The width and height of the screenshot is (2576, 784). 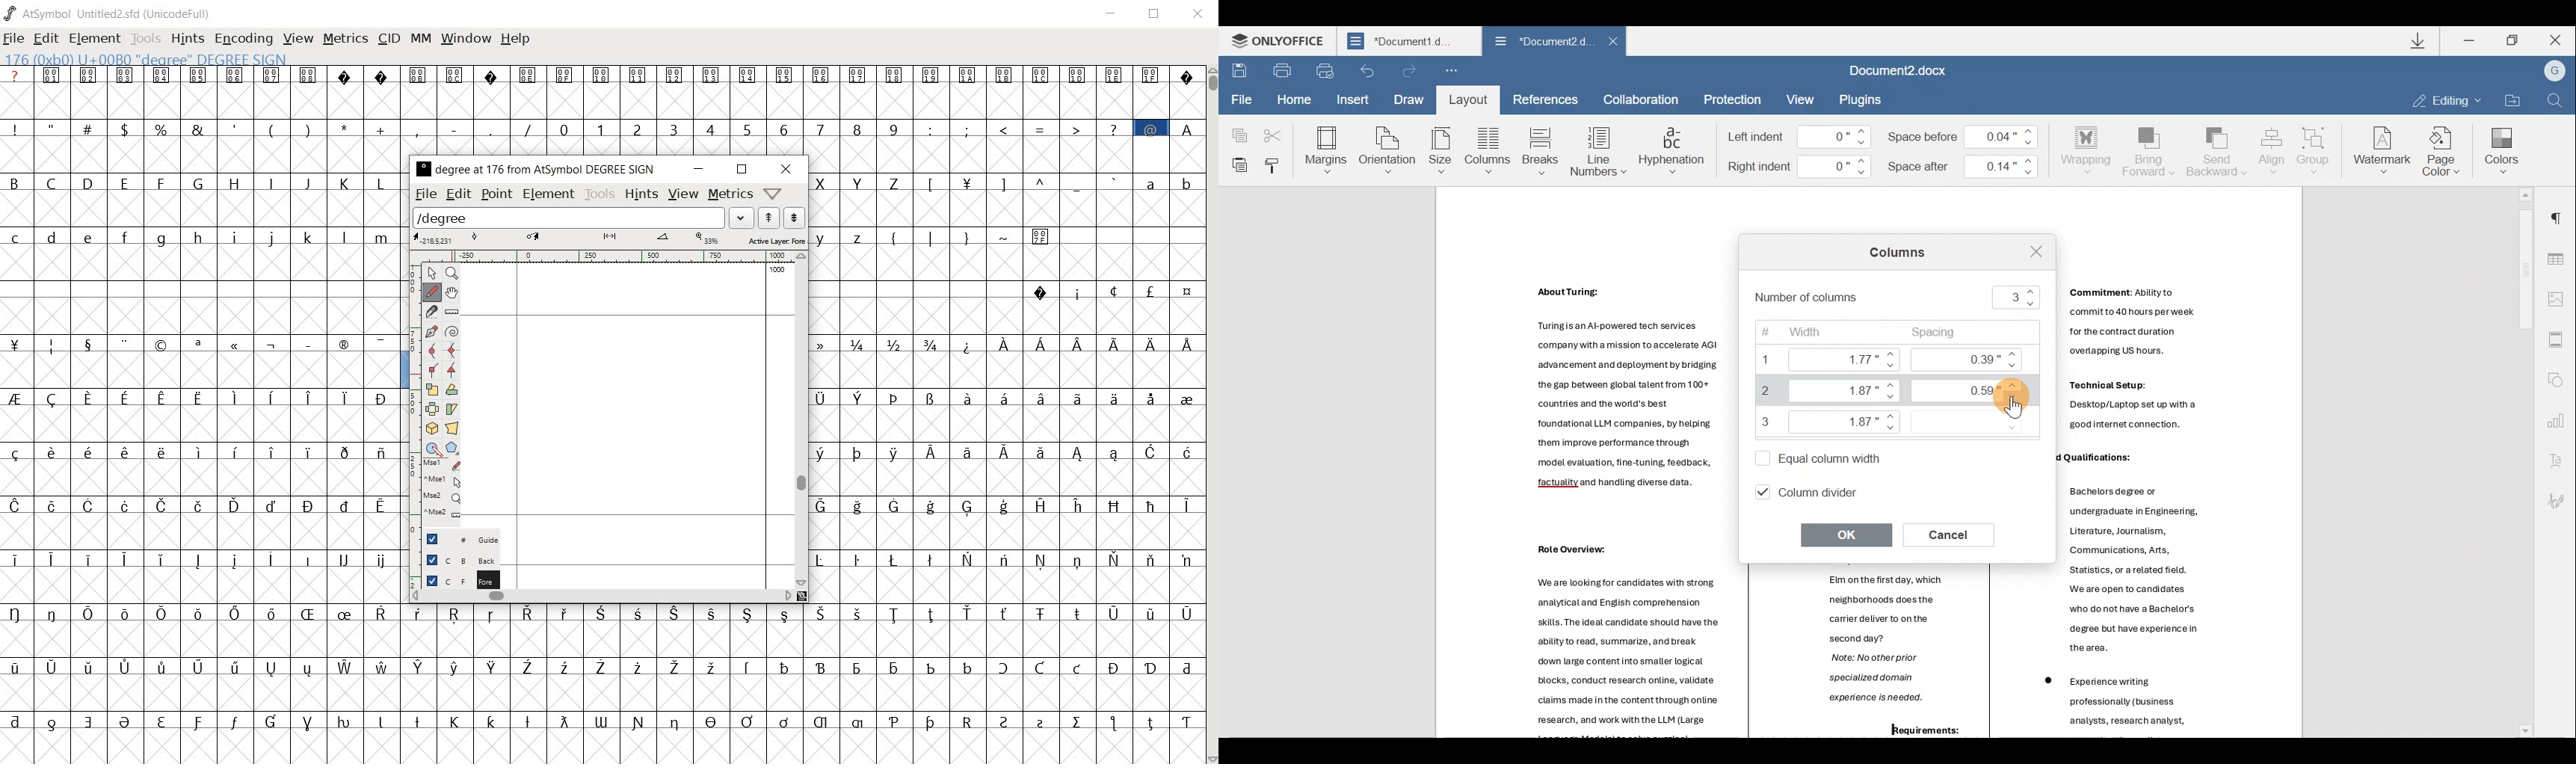 What do you see at coordinates (601, 597) in the screenshot?
I see `scrollbar` at bounding box center [601, 597].